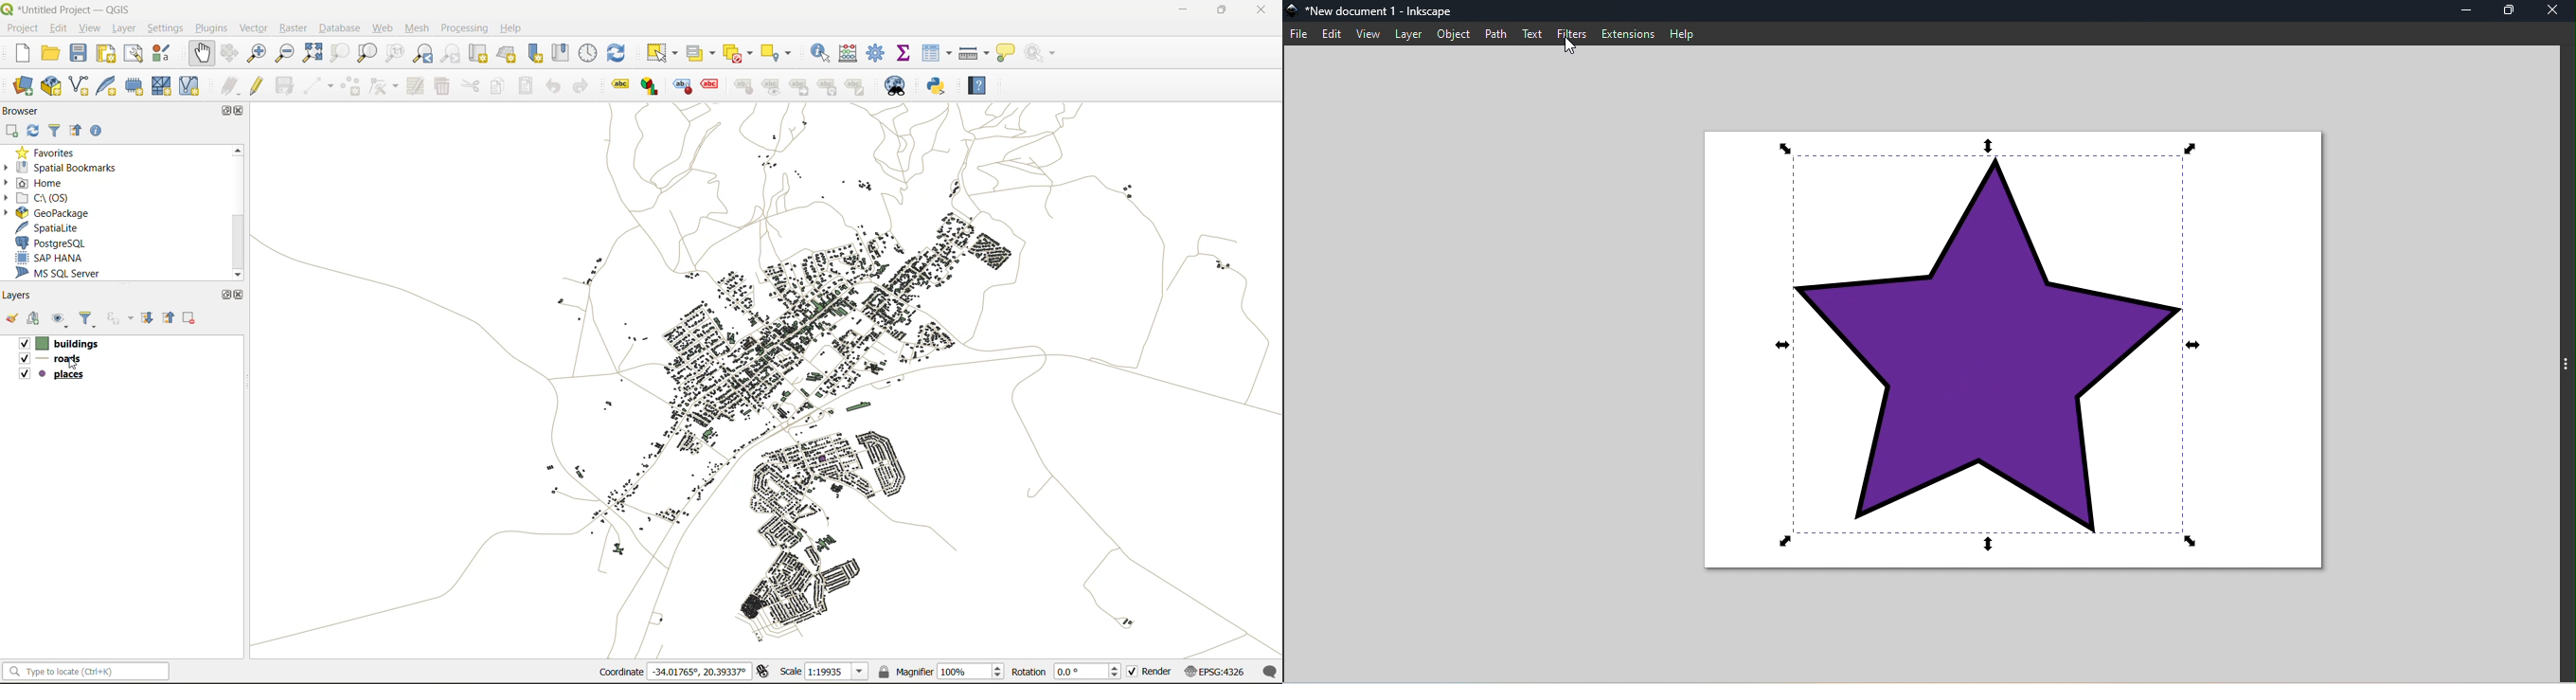 This screenshot has height=700, width=2576. What do you see at coordinates (495, 88) in the screenshot?
I see `copy` at bounding box center [495, 88].